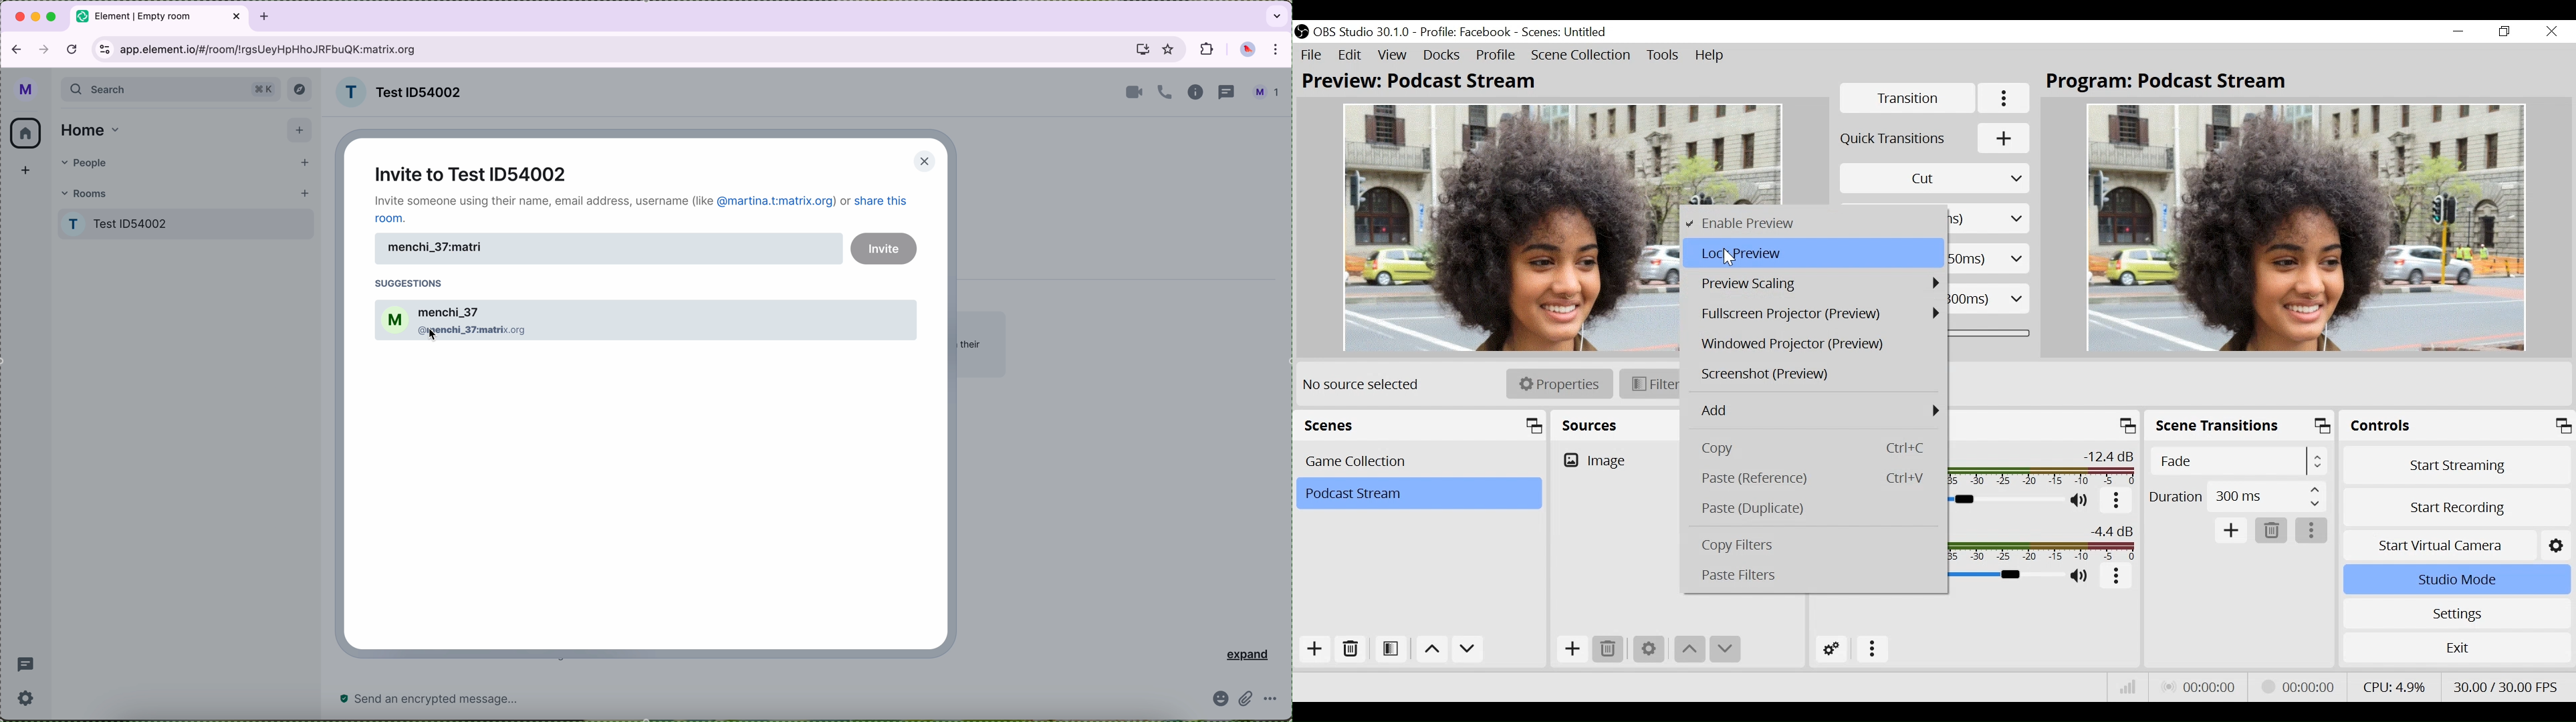 The image size is (2576, 728). Describe the element at coordinates (27, 132) in the screenshot. I see `home icon` at that location.